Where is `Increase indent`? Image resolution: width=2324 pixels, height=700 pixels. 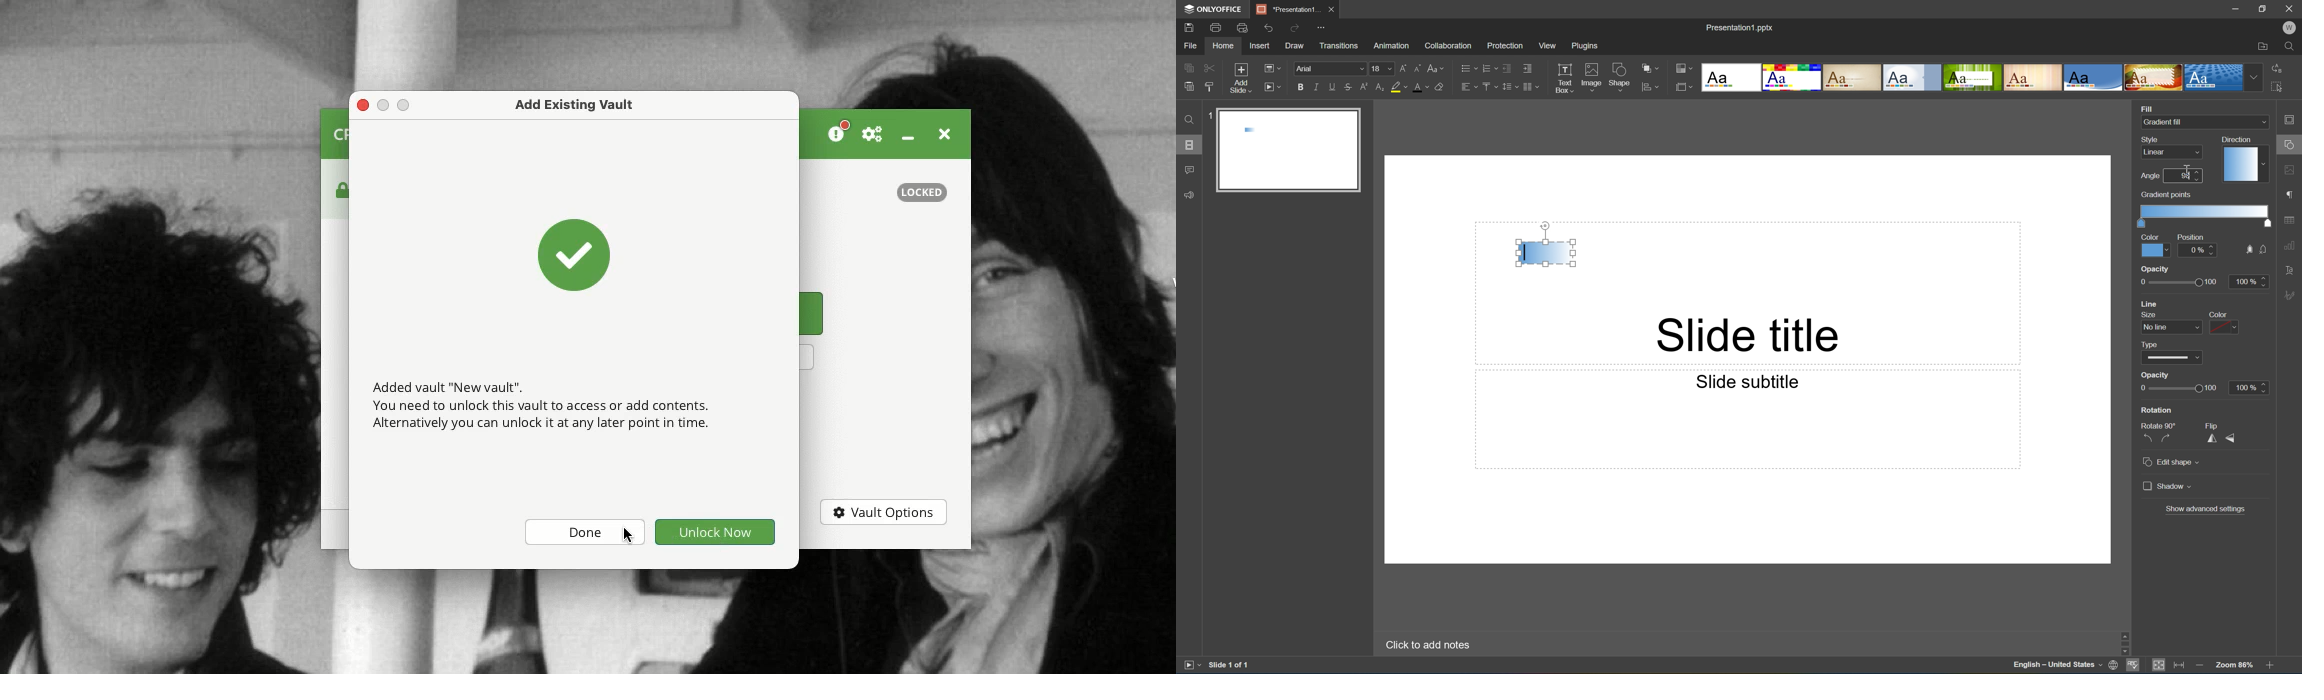 Increase indent is located at coordinates (1527, 67).